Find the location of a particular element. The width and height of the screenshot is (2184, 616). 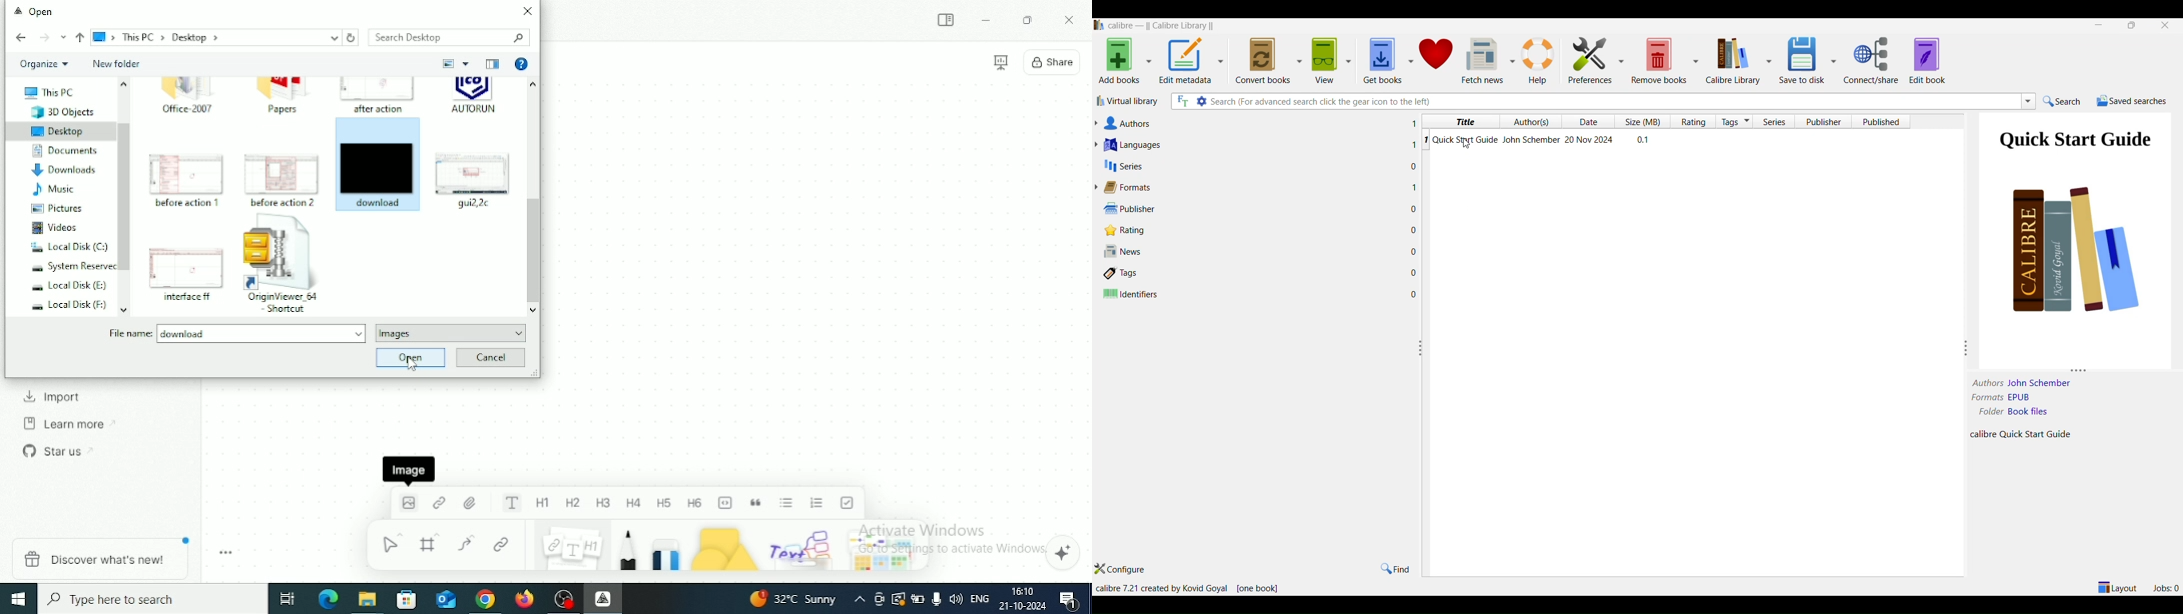

close is located at coordinates (2167, 26).